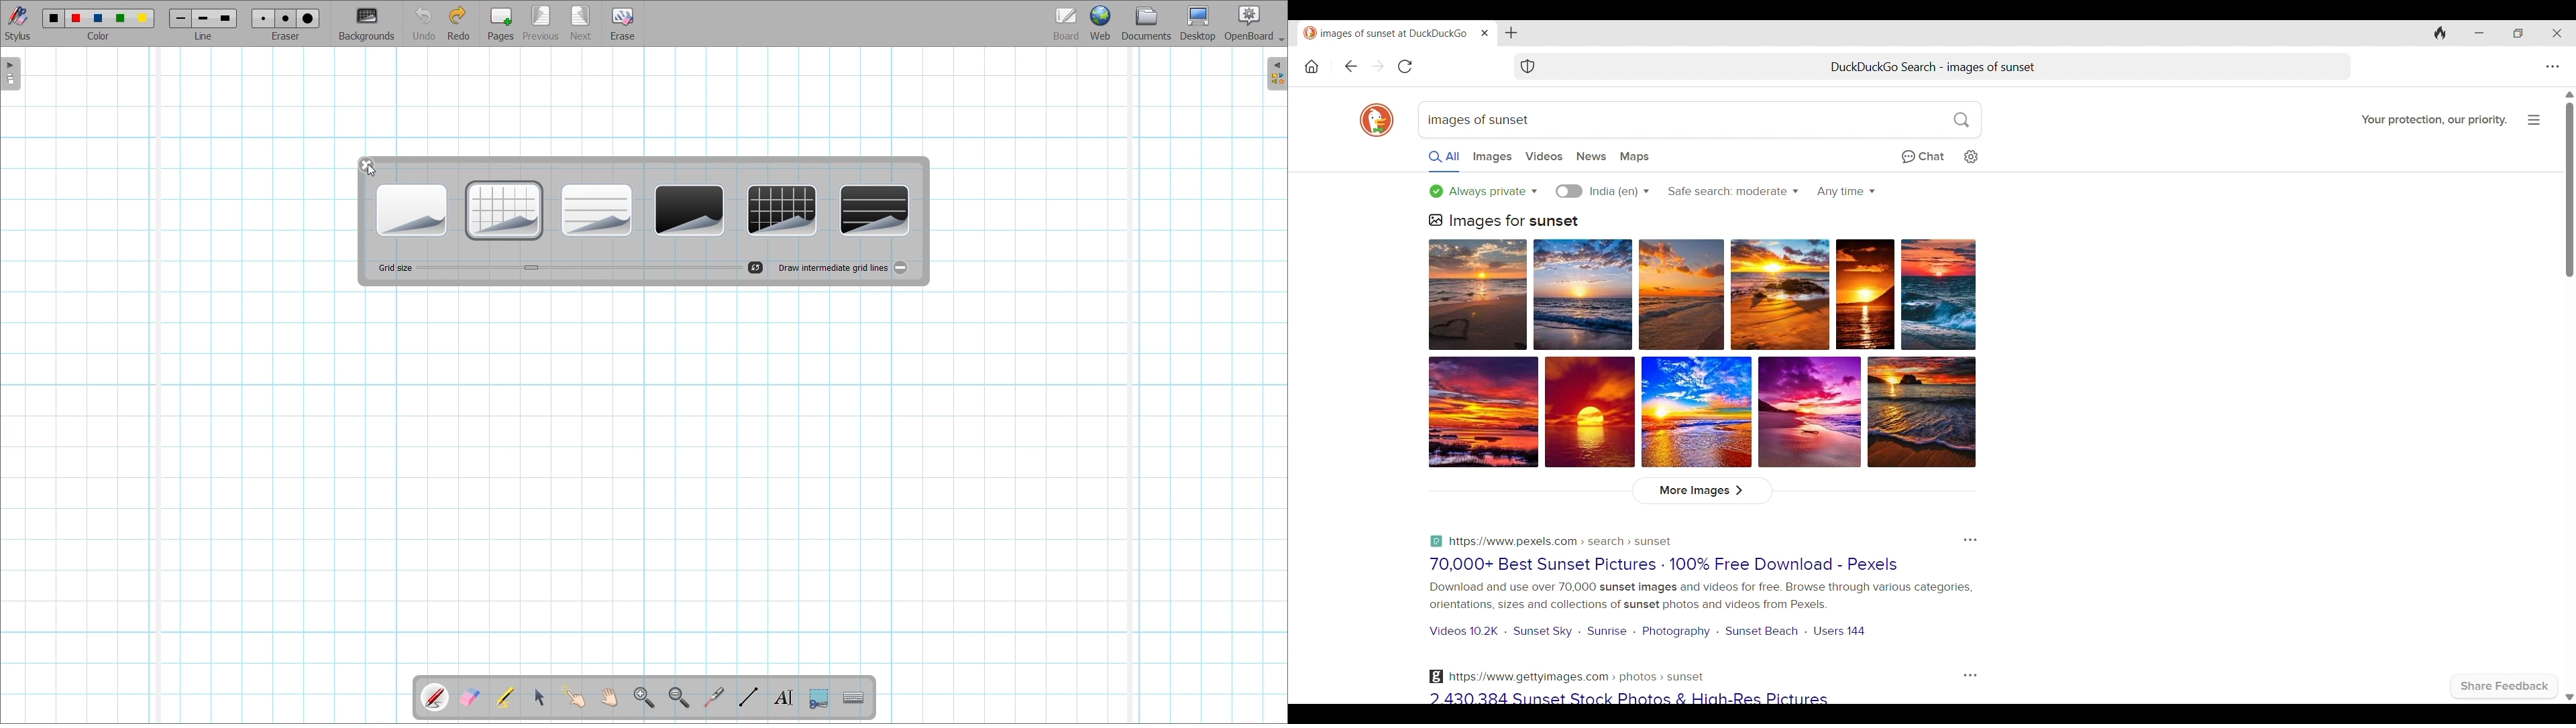 The image size is (2576, 728). Describe the element at coordinates (1968, 674) in the screenshot. I see `options` at that location.